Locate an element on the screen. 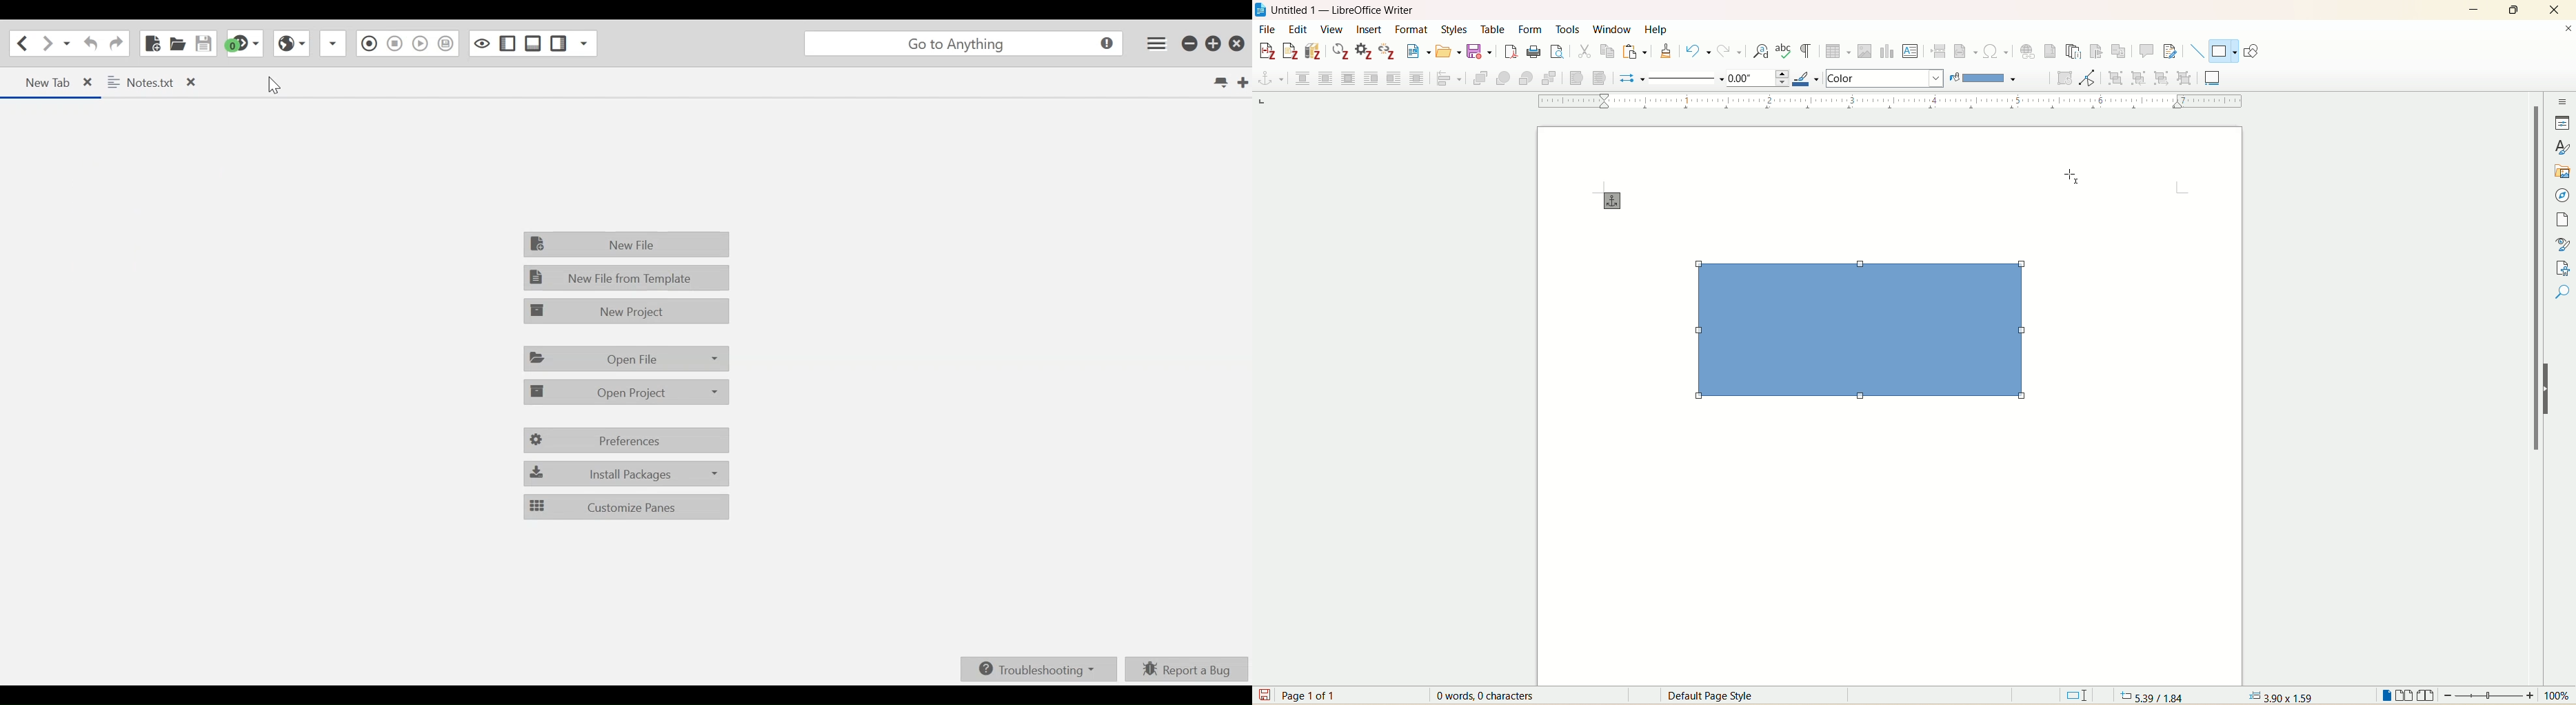  insert chart is located at coordinates (1886, 50).